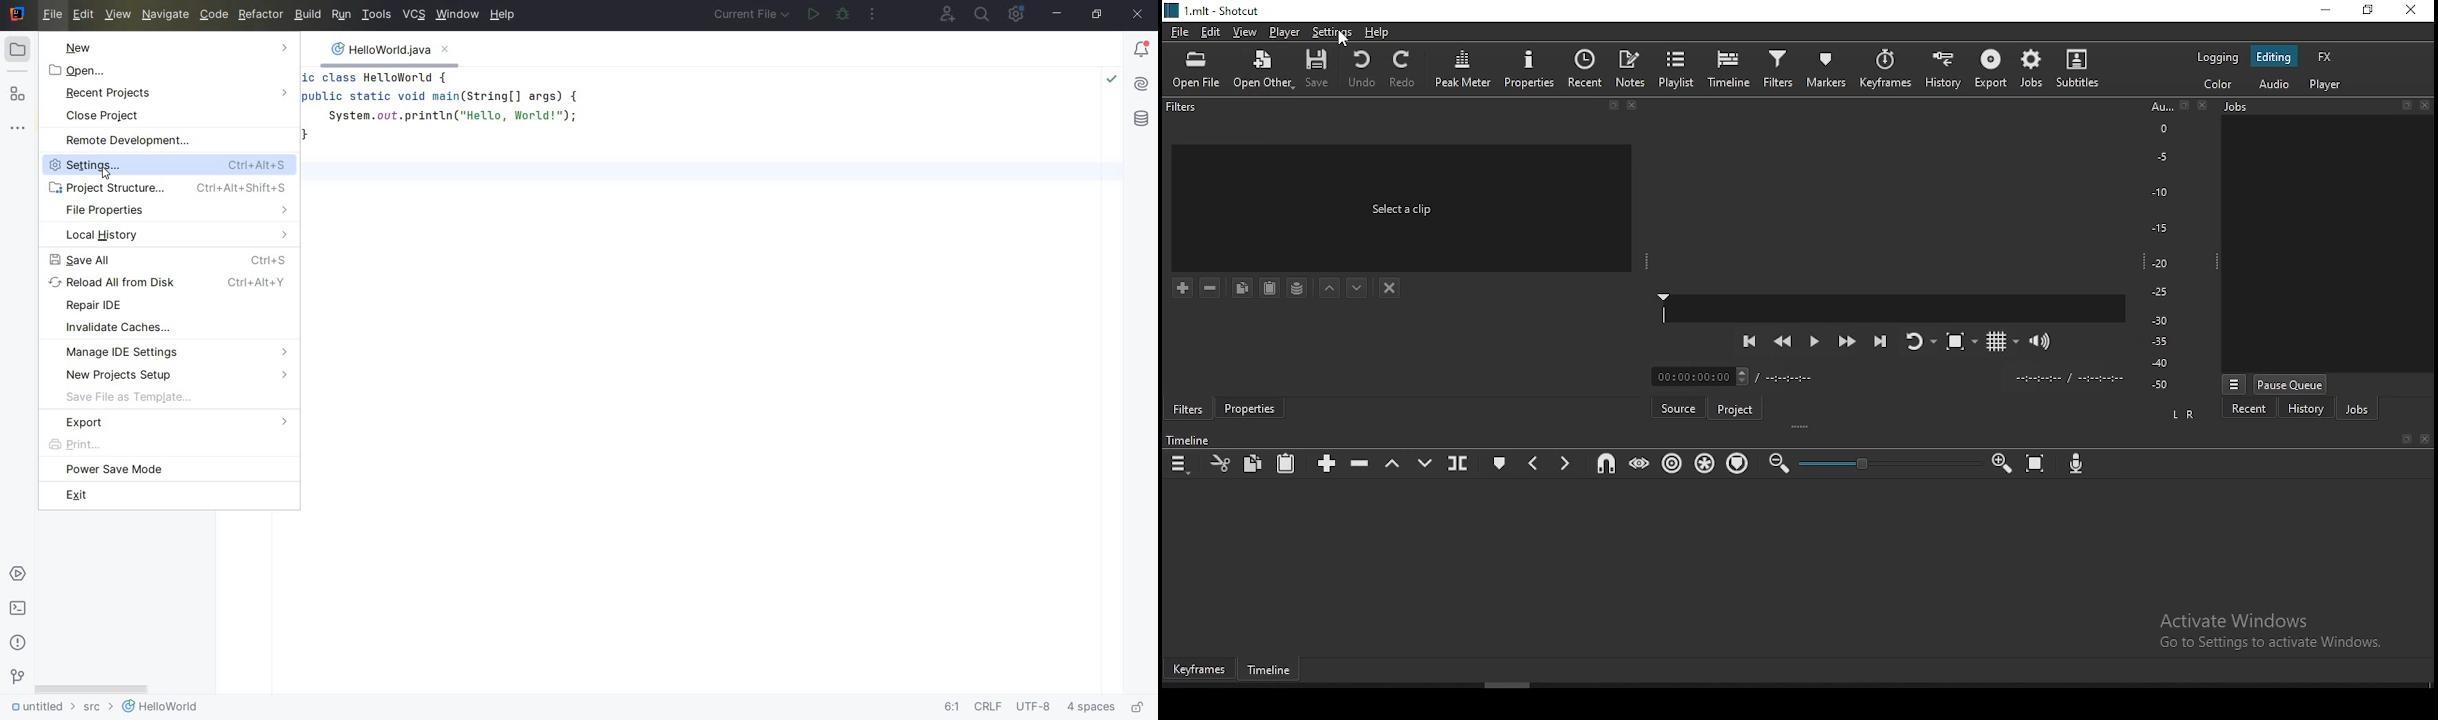 This screenshot has width=2464, height=728. What do you see at coordinates (1330, 32) in the screenshot?
I see `settings` at bounding box center [1330, 32].